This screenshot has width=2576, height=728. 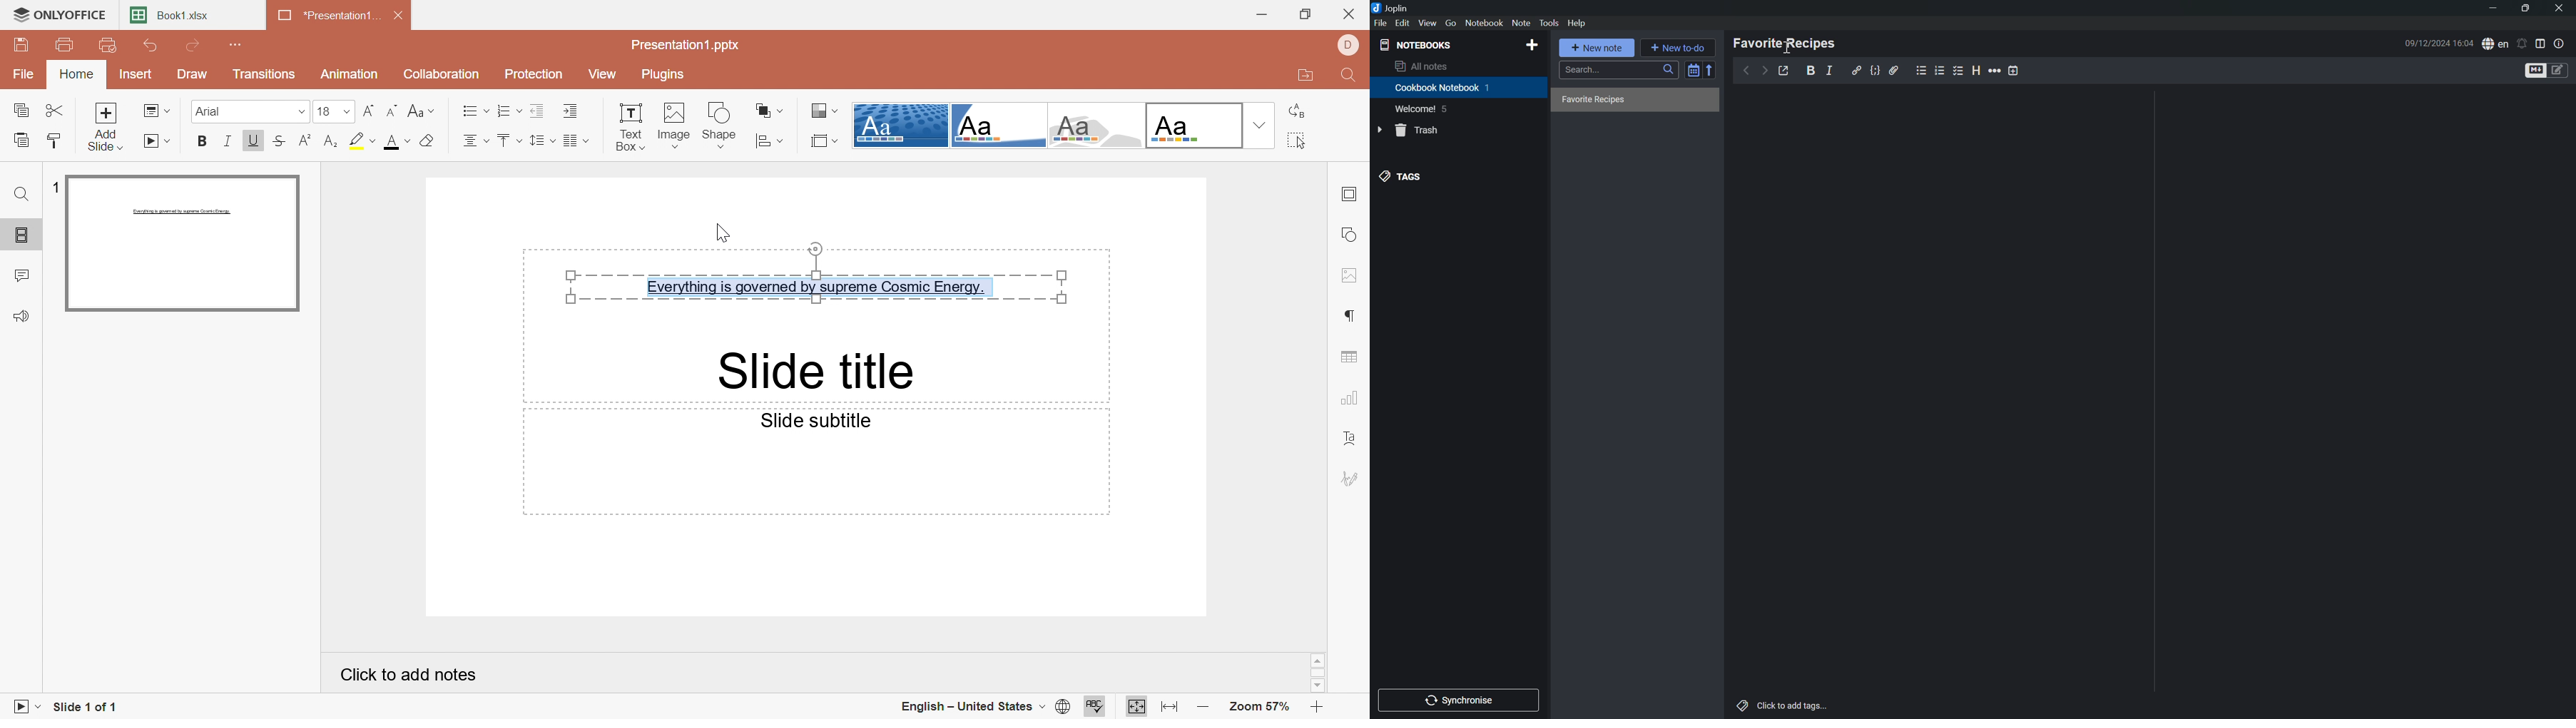 I want to click on Collaboration, so click(x=441, y=74).